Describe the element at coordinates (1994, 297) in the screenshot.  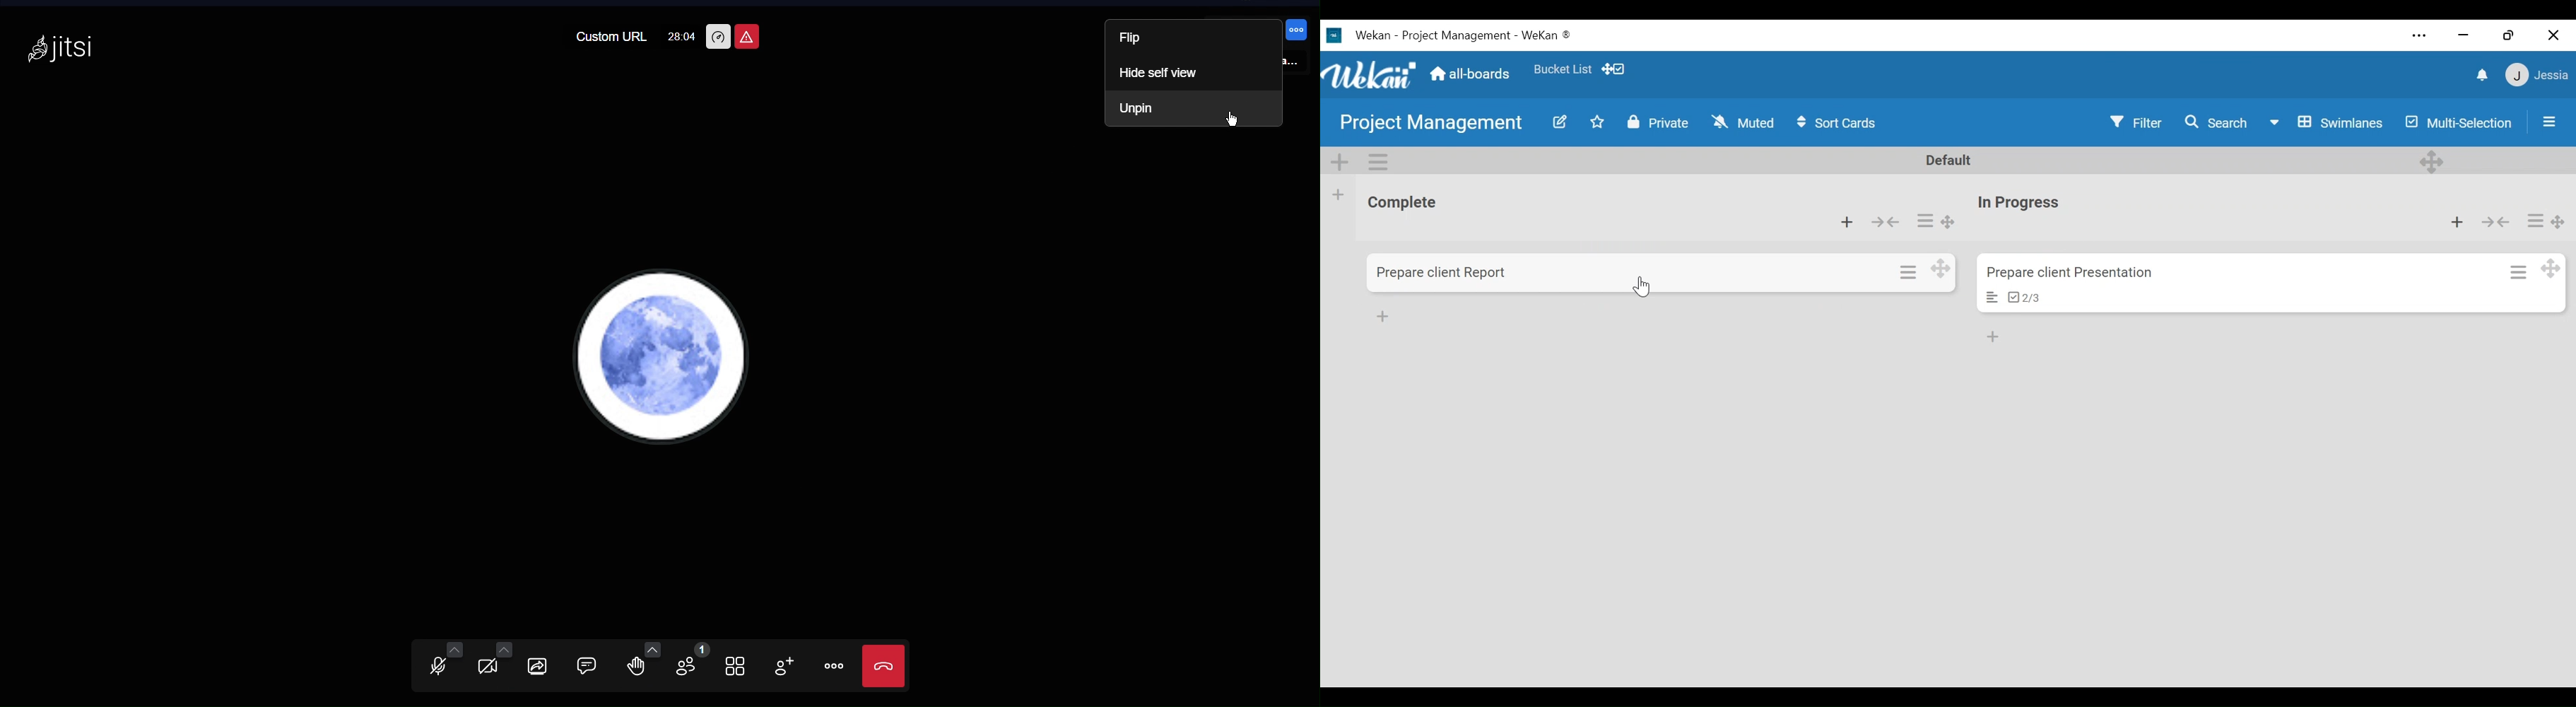
I see `Card Description` at that location.